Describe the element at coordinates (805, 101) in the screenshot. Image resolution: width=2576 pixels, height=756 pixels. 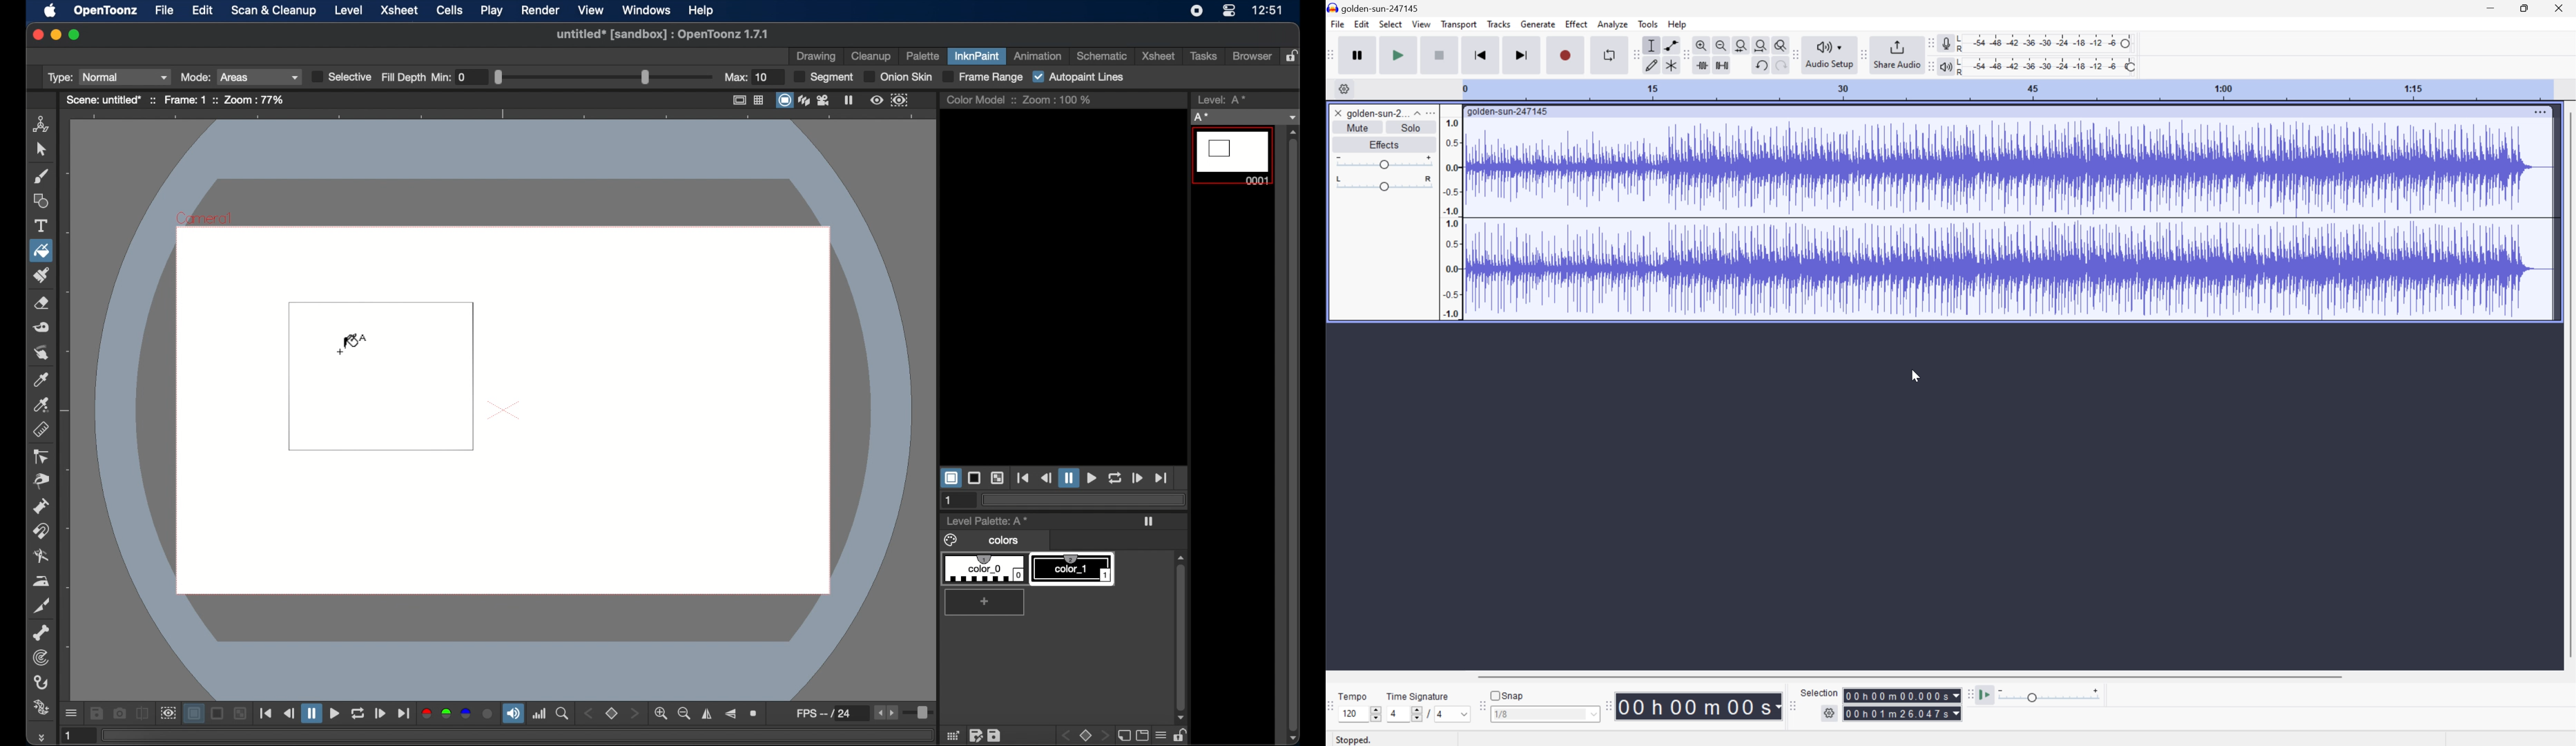
I see `3dview` at that location.